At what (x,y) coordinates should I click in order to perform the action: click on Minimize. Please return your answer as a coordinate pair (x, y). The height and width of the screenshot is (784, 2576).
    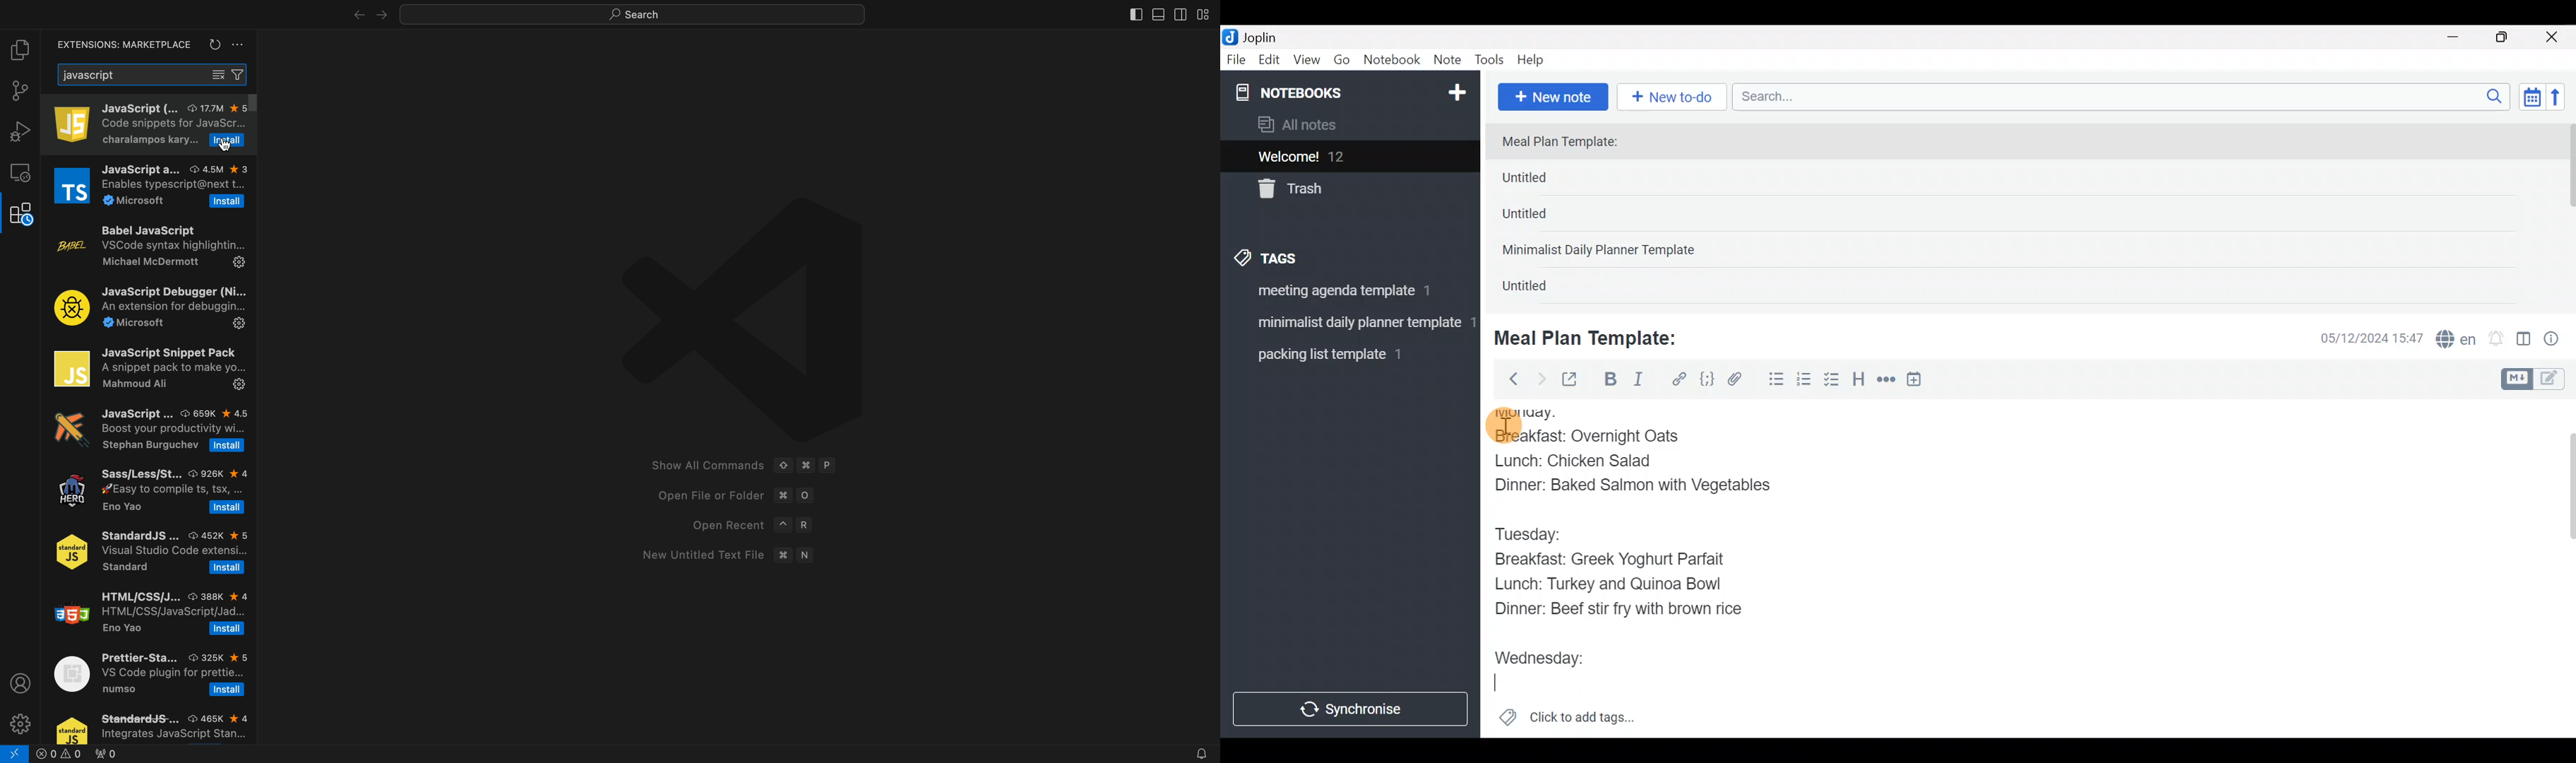
    Looking at the image, I should click on (2461, 35).